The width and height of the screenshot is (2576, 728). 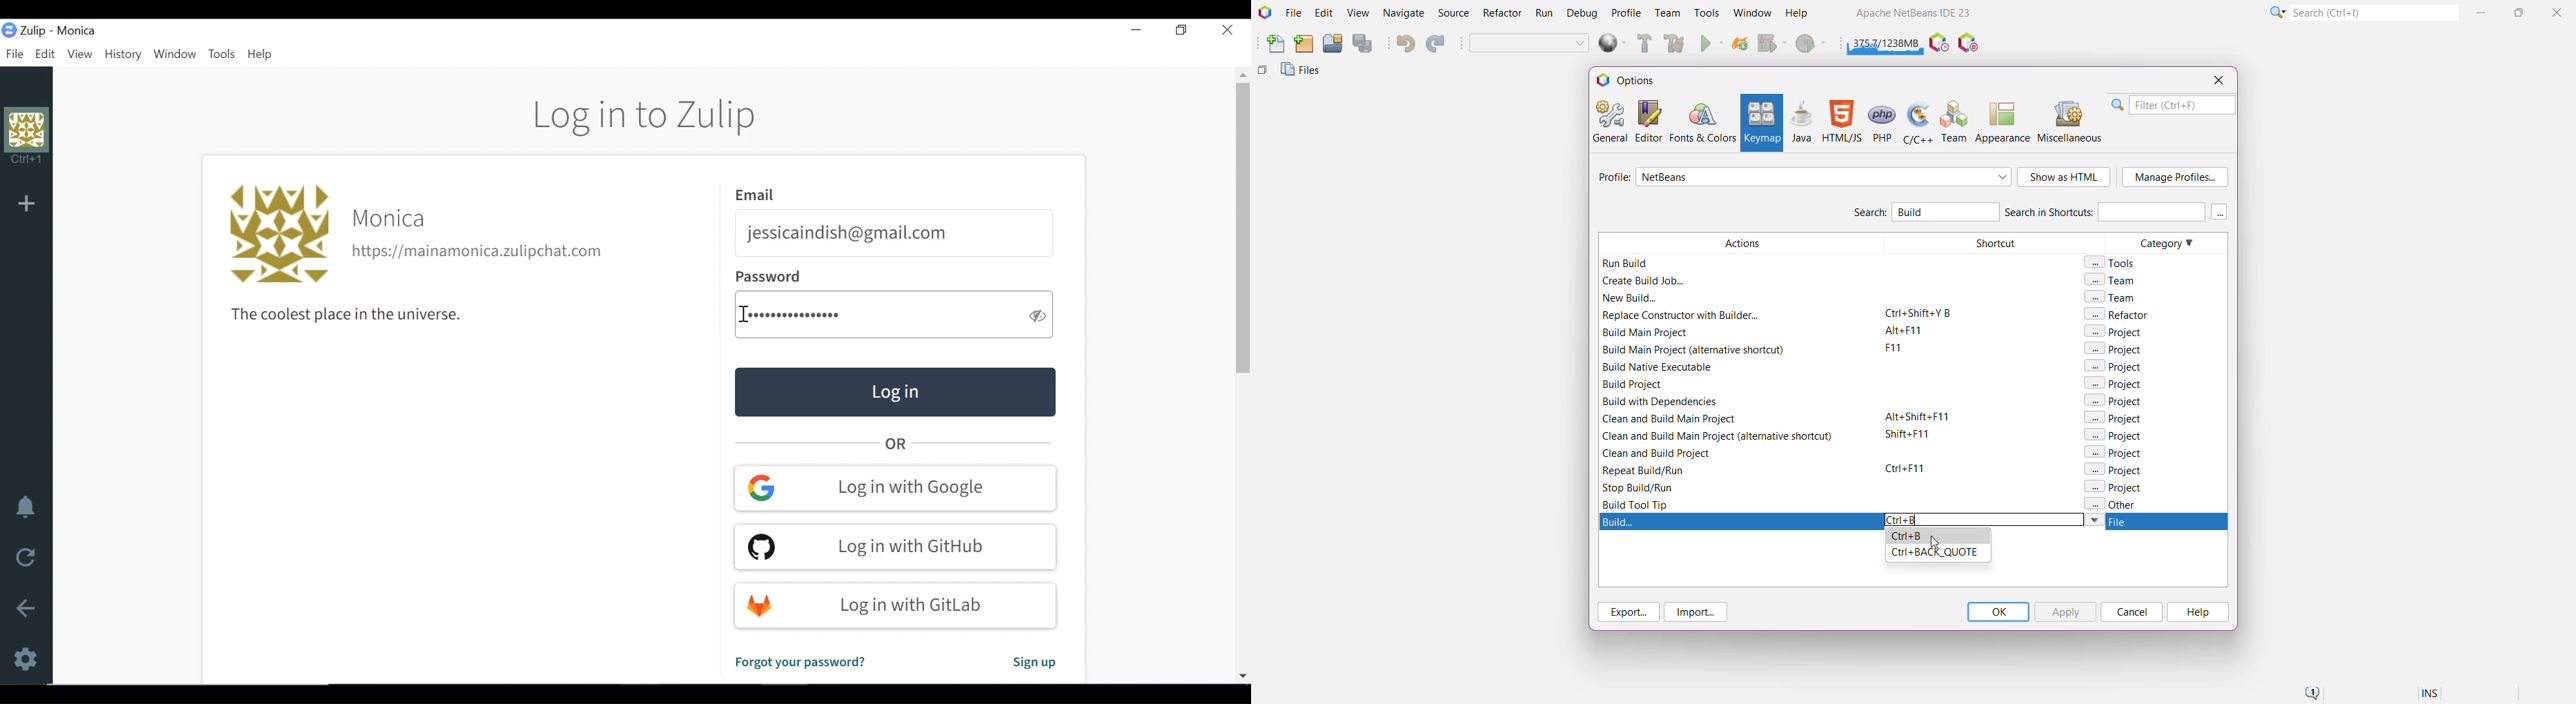 What do you see at coordinates (896, 488) in the screenshot?
I see `Log in with google` at bounding box center [896, 488].